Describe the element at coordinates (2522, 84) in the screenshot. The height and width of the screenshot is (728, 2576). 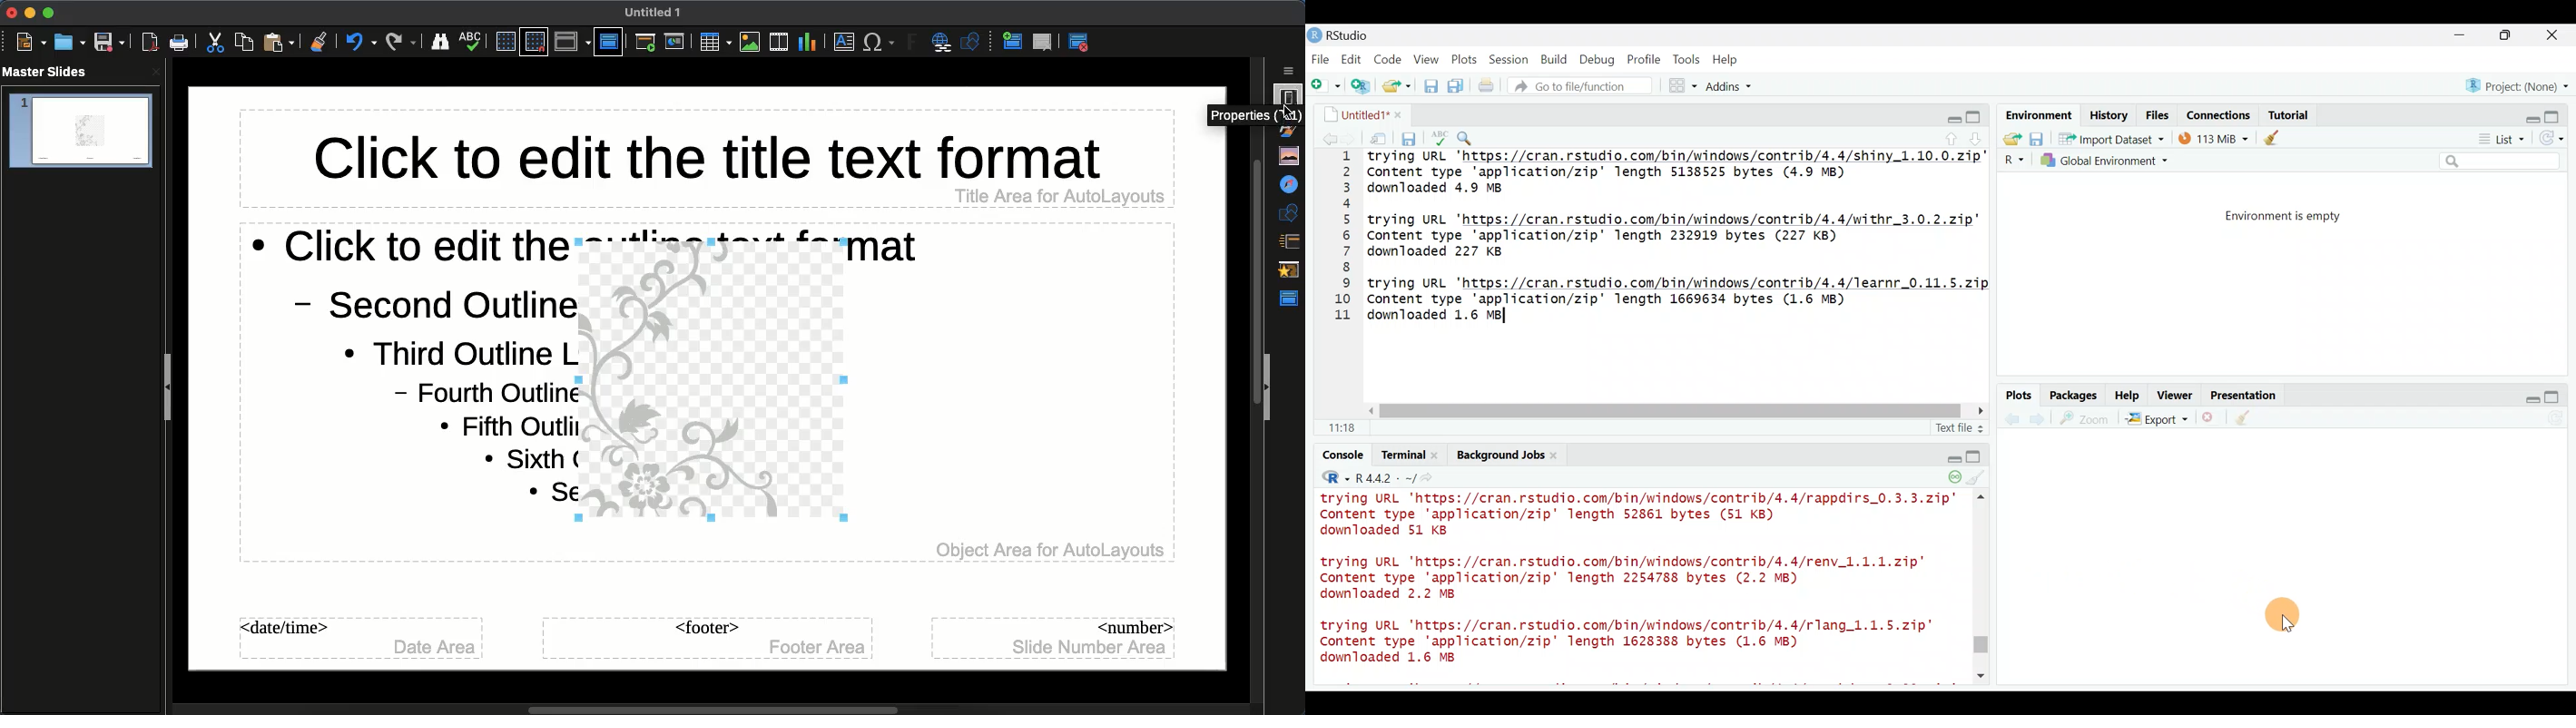
I see `Project (none)` at that location.